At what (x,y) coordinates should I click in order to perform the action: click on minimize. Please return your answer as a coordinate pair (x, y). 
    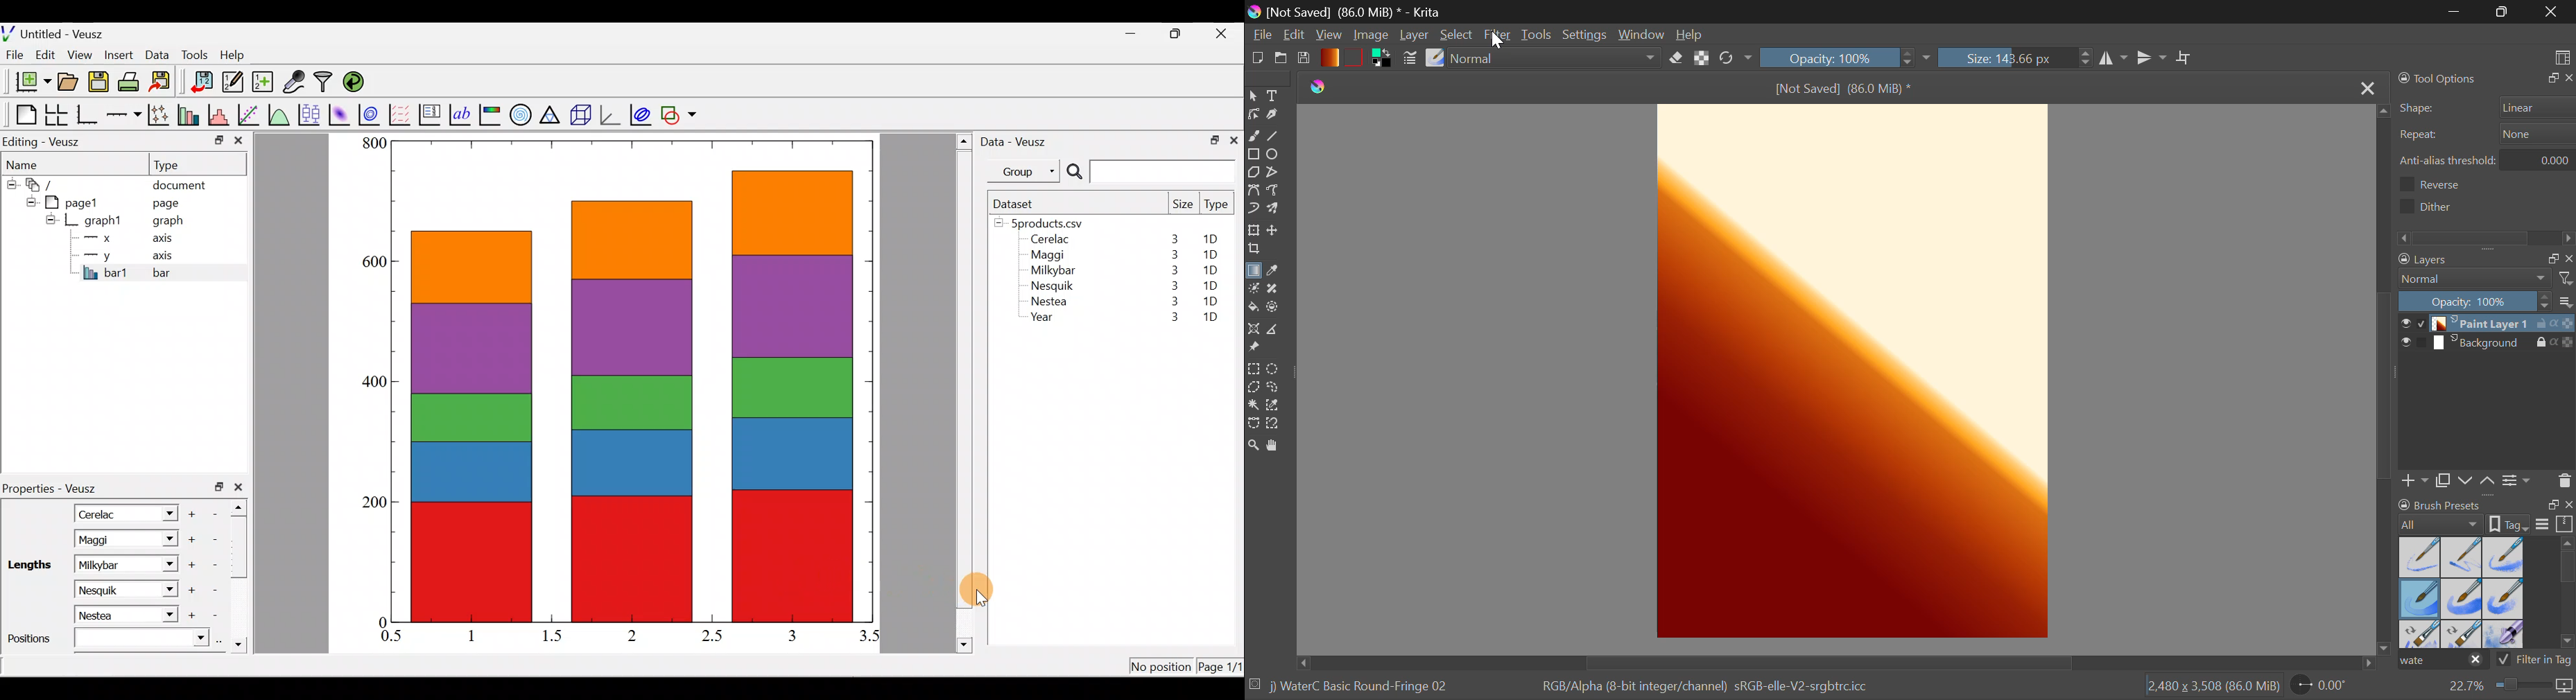
    Looking at the image, I should click on (1137, 32).